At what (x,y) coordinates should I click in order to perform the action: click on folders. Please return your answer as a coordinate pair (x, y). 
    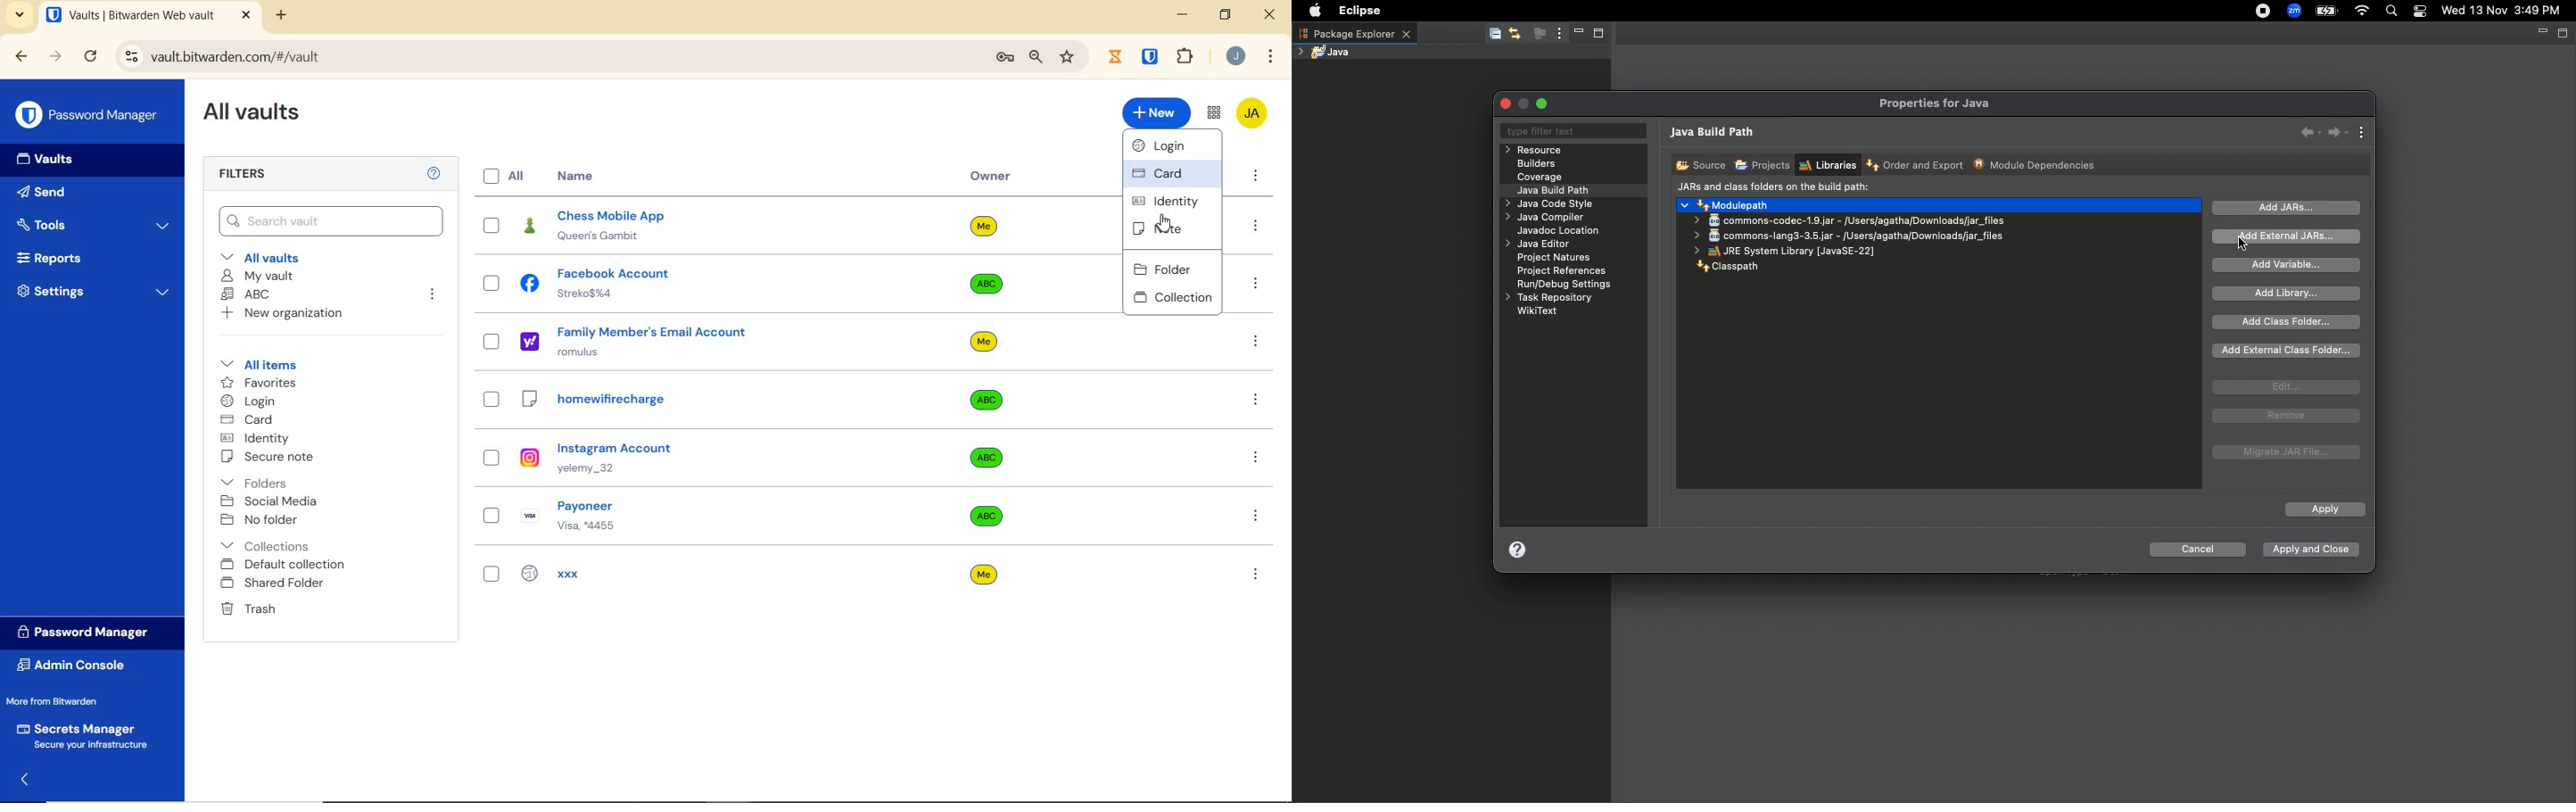
    Looking at the image, I should click on (256, 483).